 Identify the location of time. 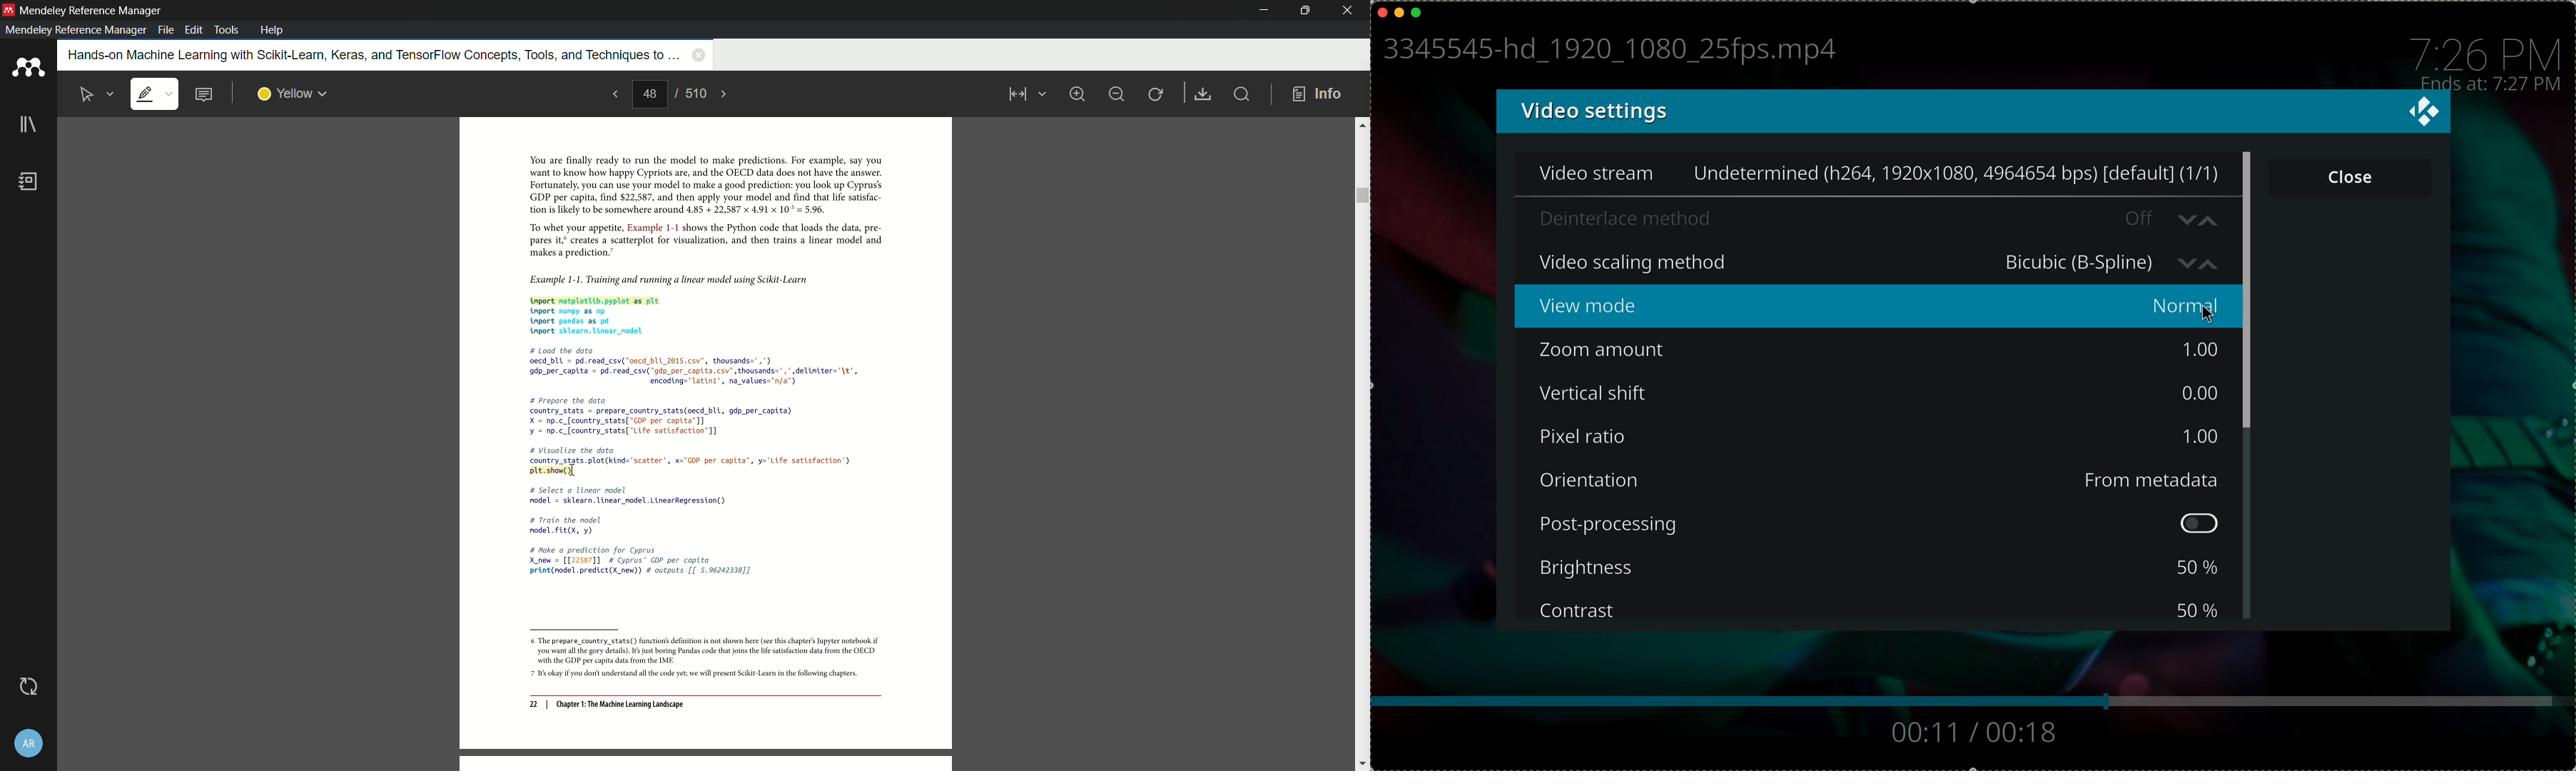
(2487, 51).